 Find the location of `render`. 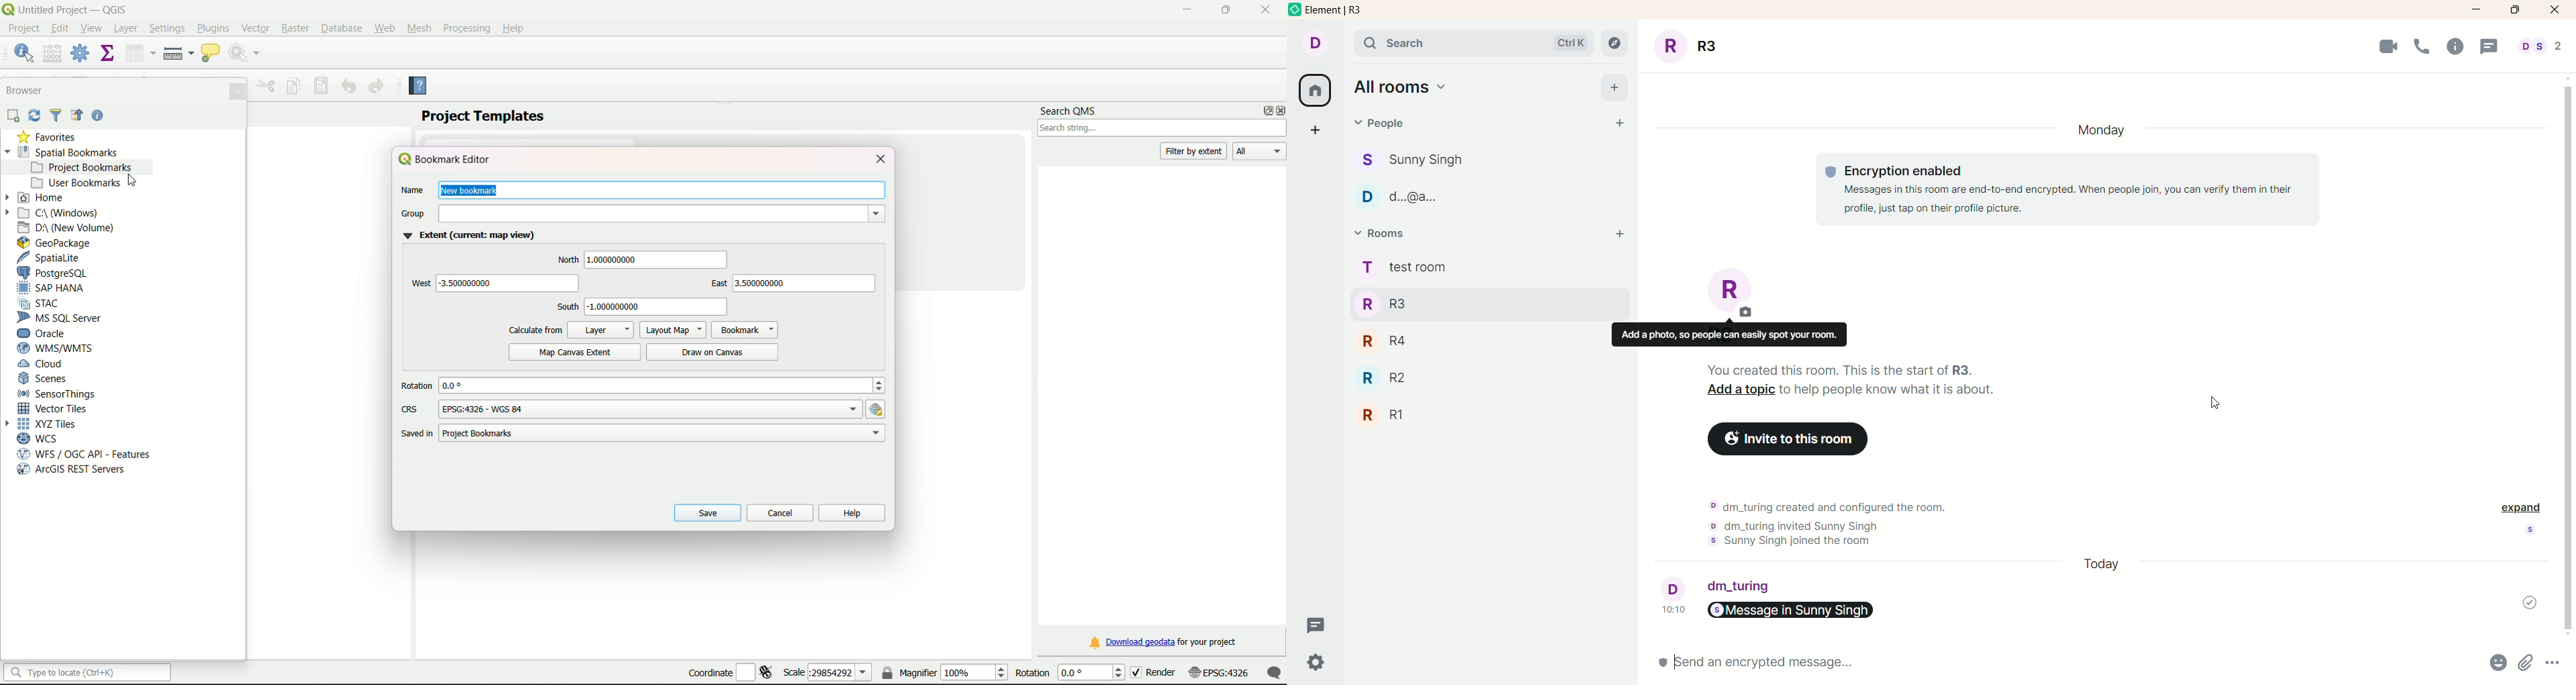

render is located at coordinates (1166, 673).